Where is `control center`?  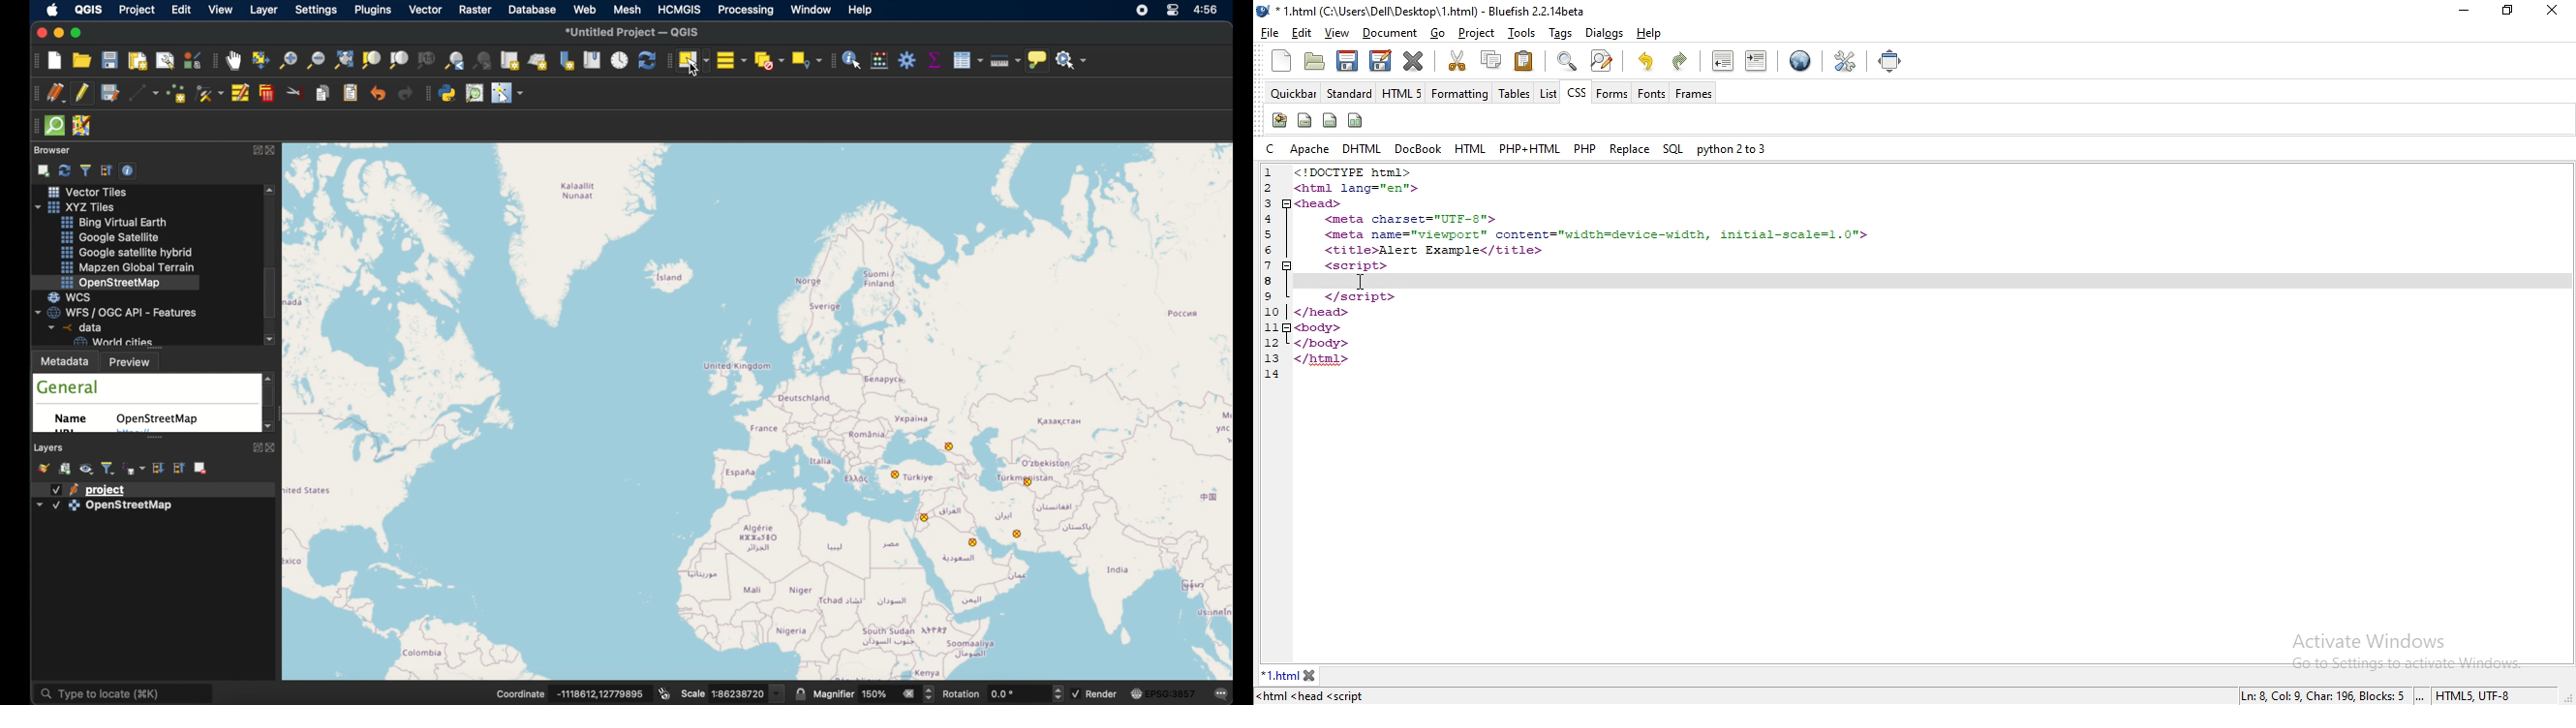
control center is located at coordinates (1174, 12).